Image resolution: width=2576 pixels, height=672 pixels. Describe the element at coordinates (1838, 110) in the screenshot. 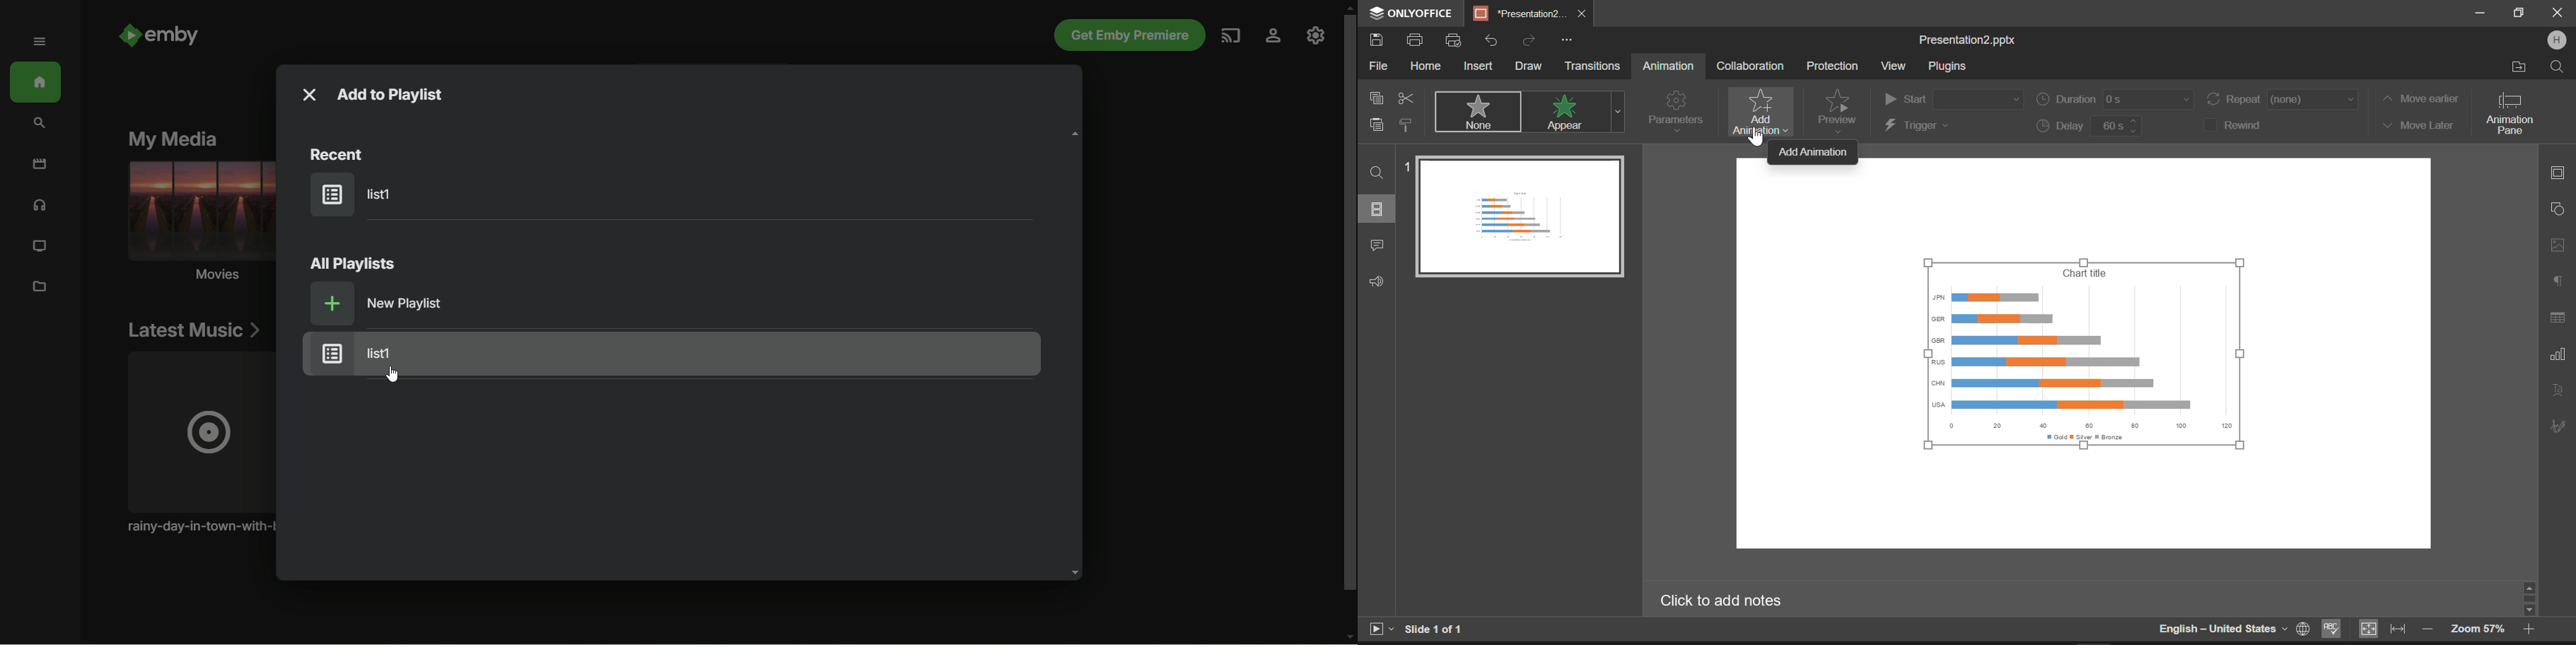

I see `Preview` at that location.